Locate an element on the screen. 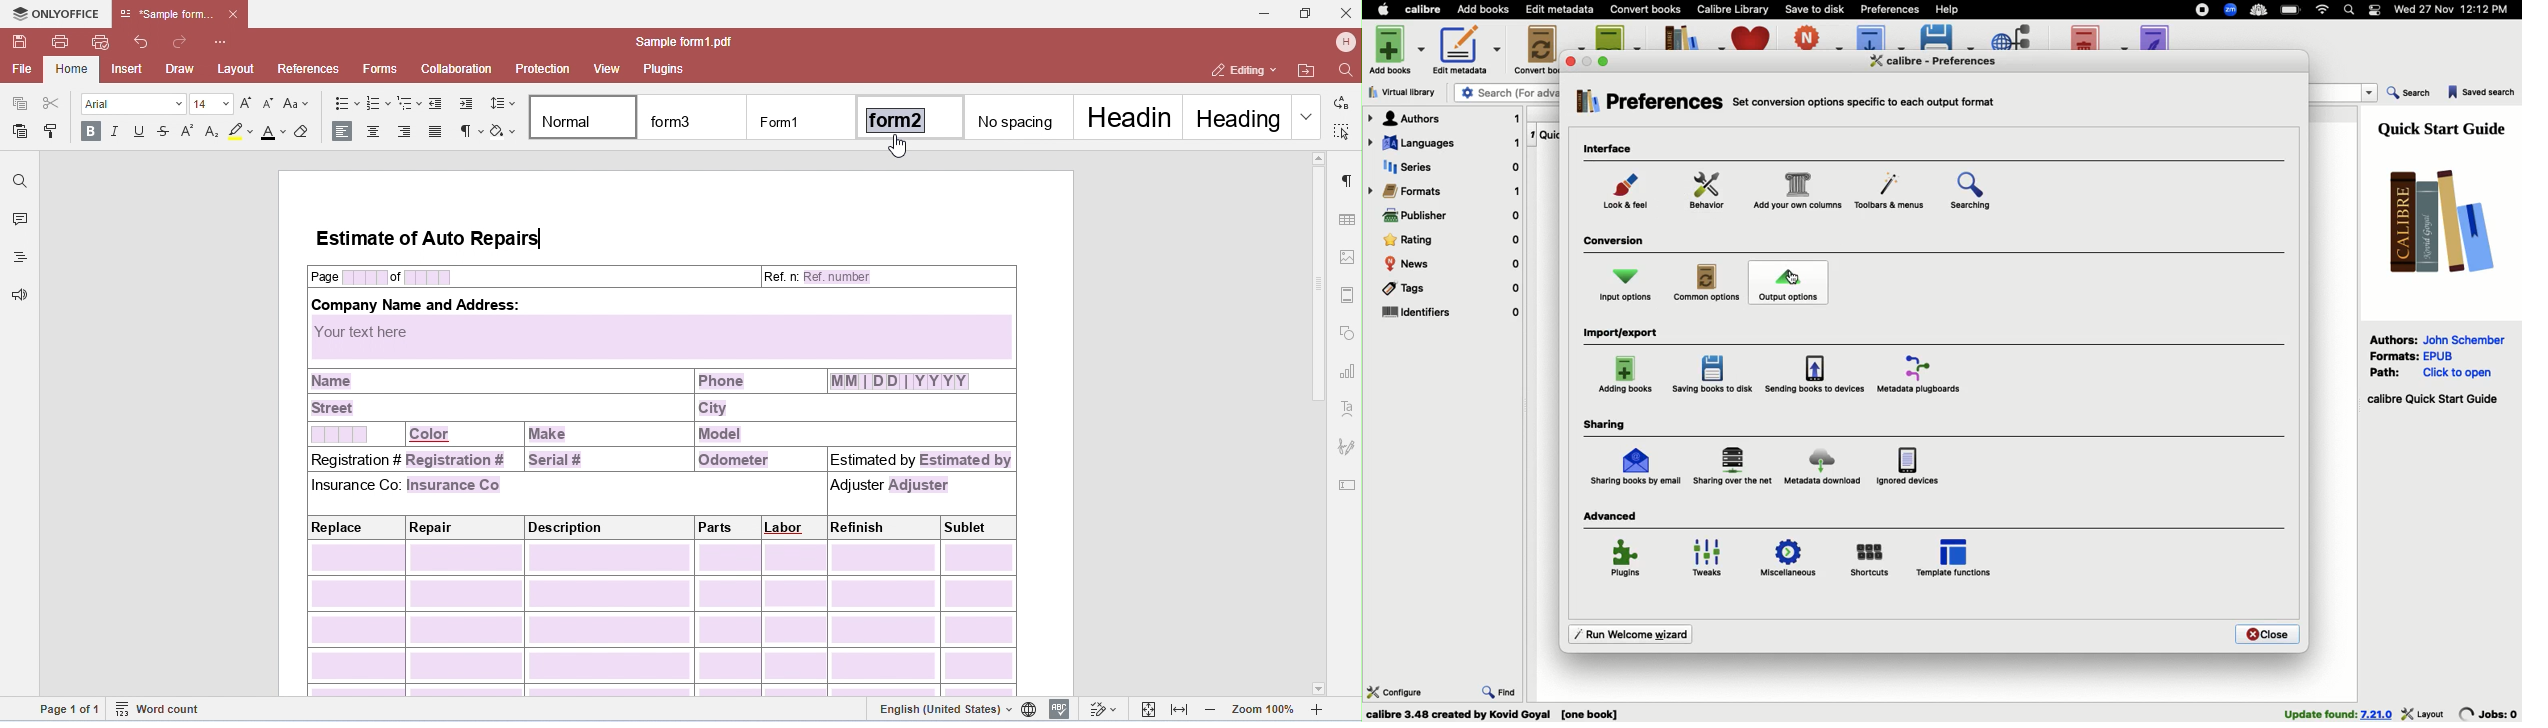 This screenshot has width=2548, height=728. text is located at coordinates (1862, 100).